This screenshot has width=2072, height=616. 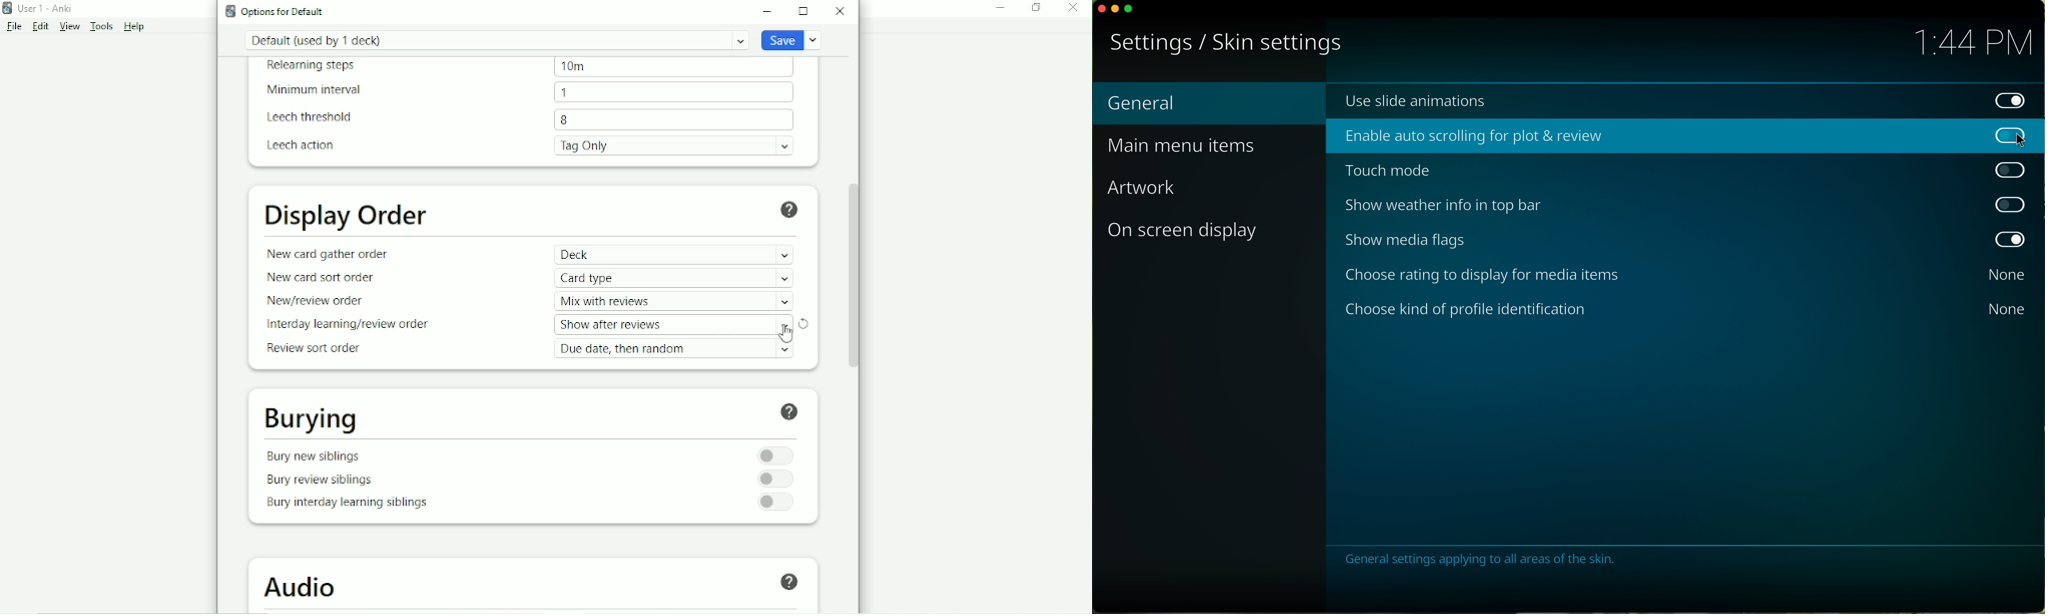 I want to click on Card type, so click(x=674, y=278).